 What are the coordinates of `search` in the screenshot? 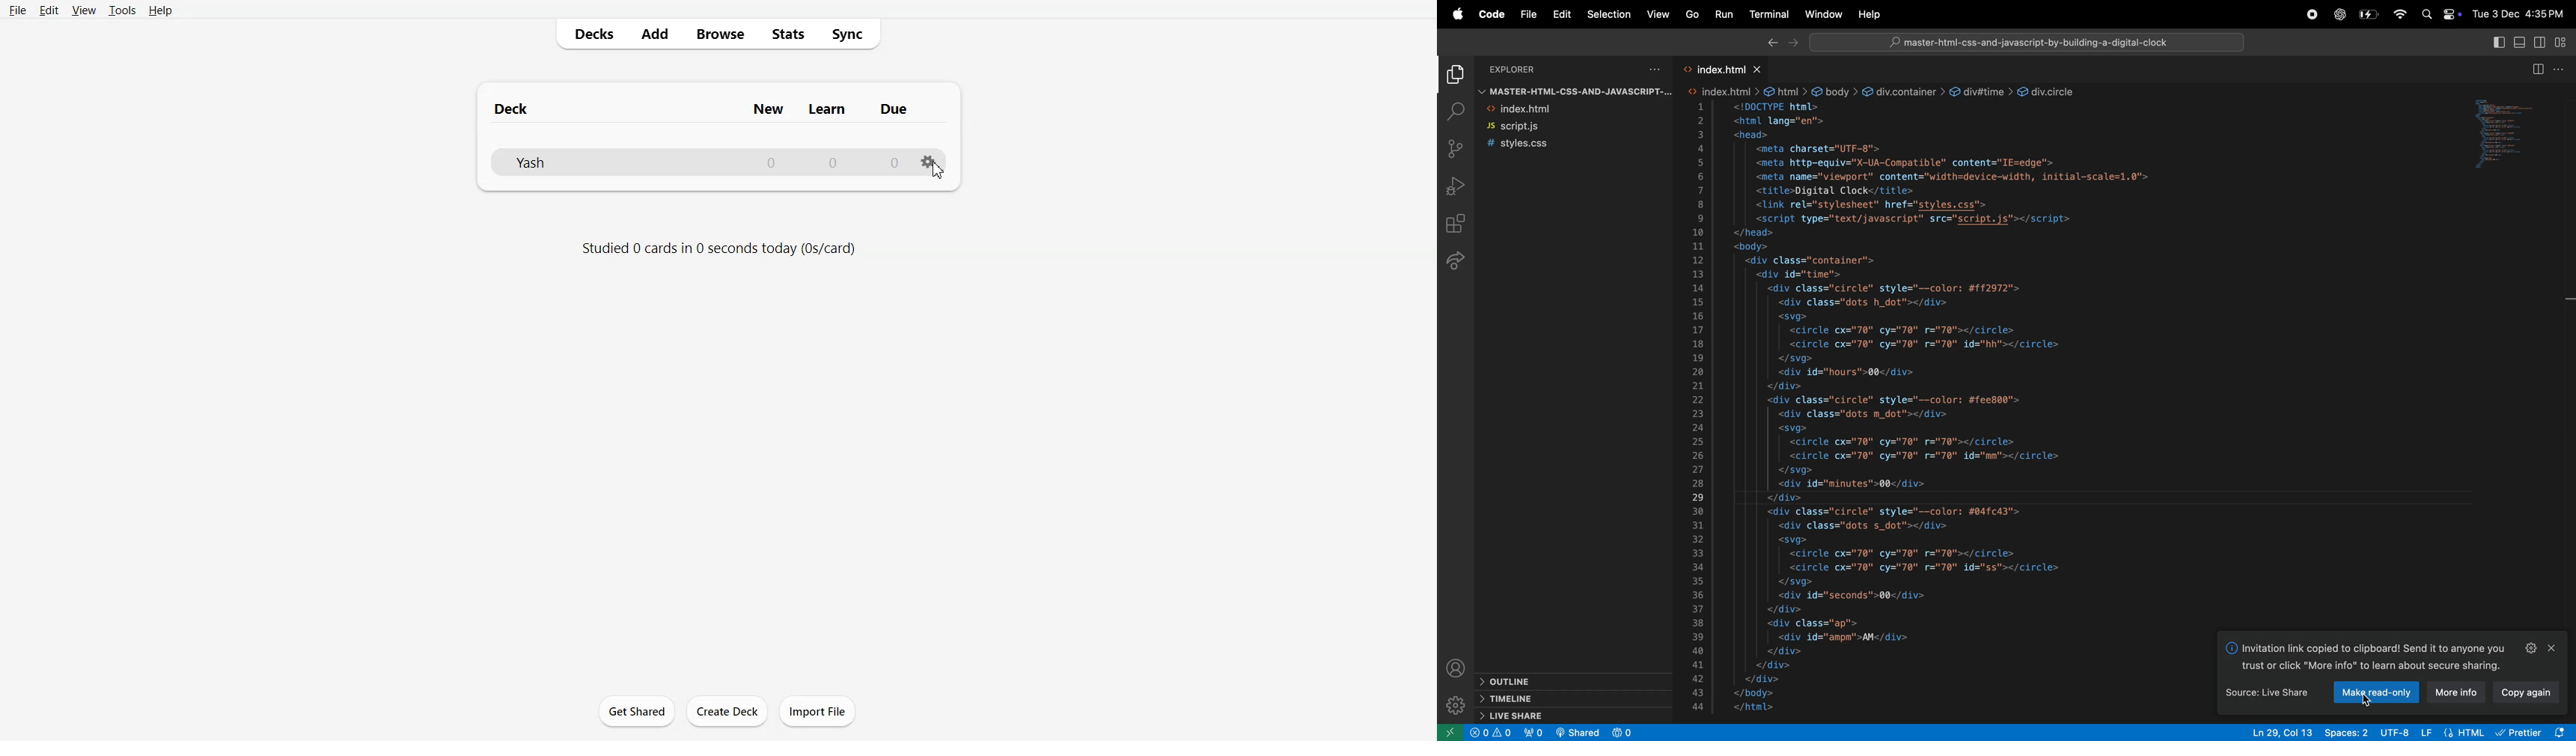 It's located at (1455, 111).